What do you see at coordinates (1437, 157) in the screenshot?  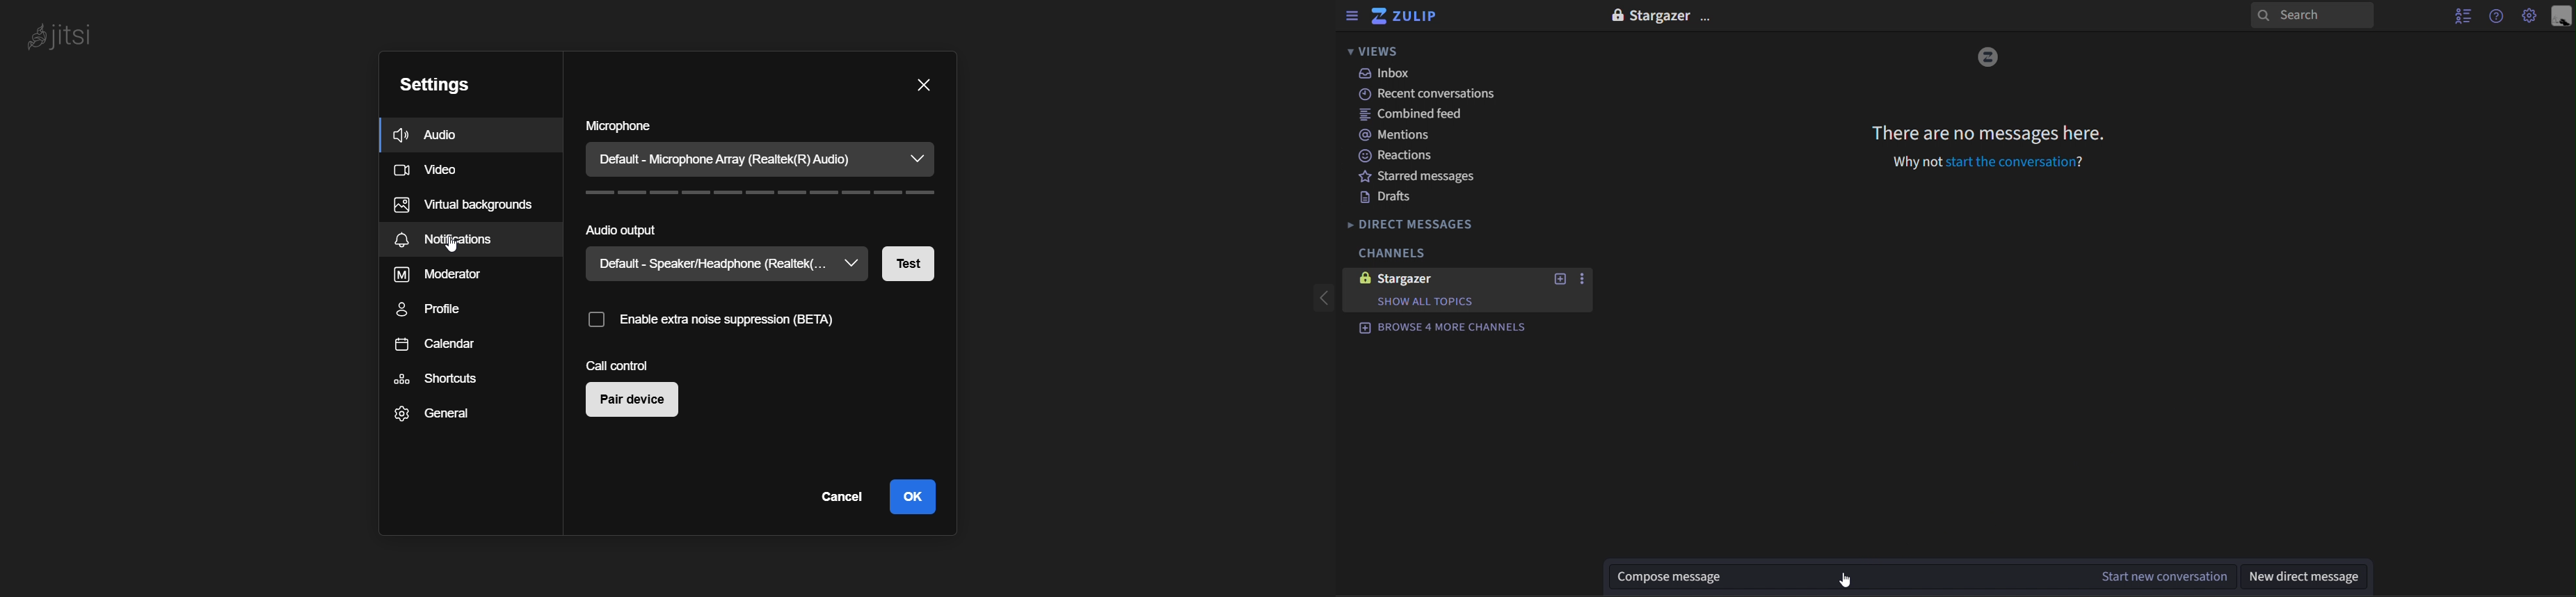 I see `reactions` at bounding box center [1437, 157].